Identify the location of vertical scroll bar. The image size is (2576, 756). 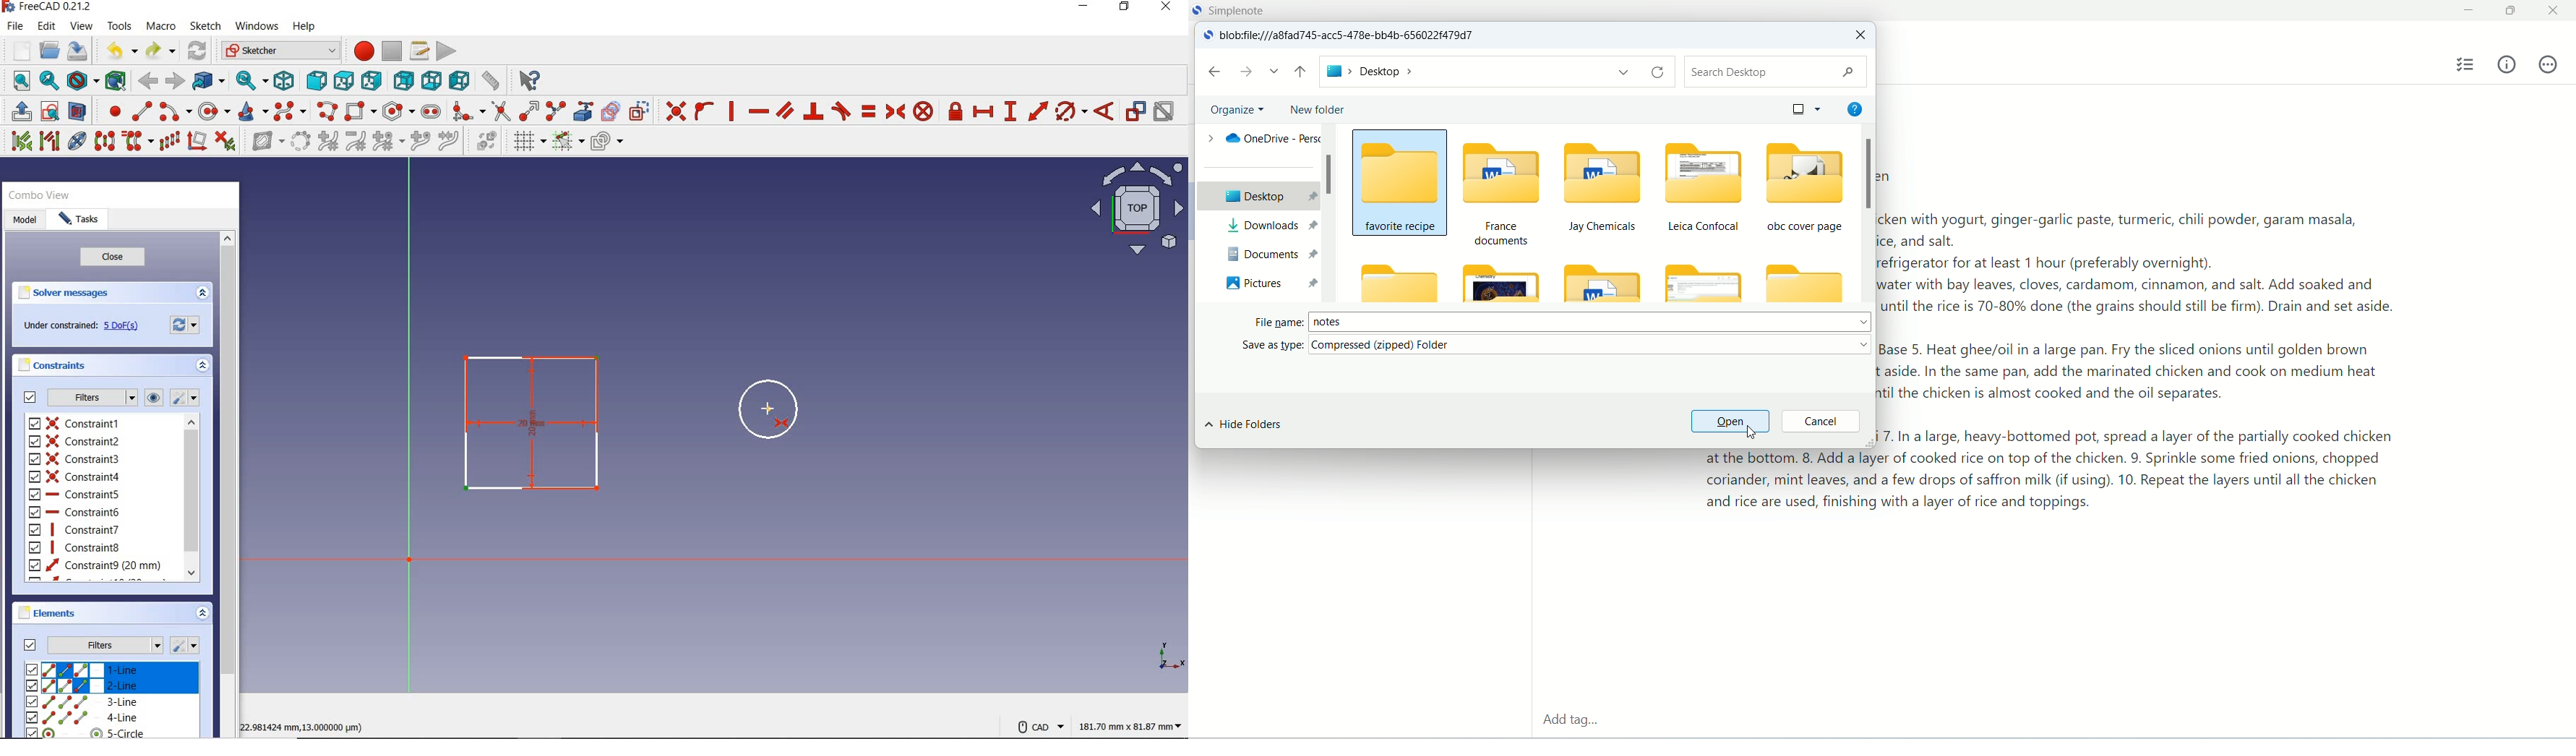
(1329, 214).